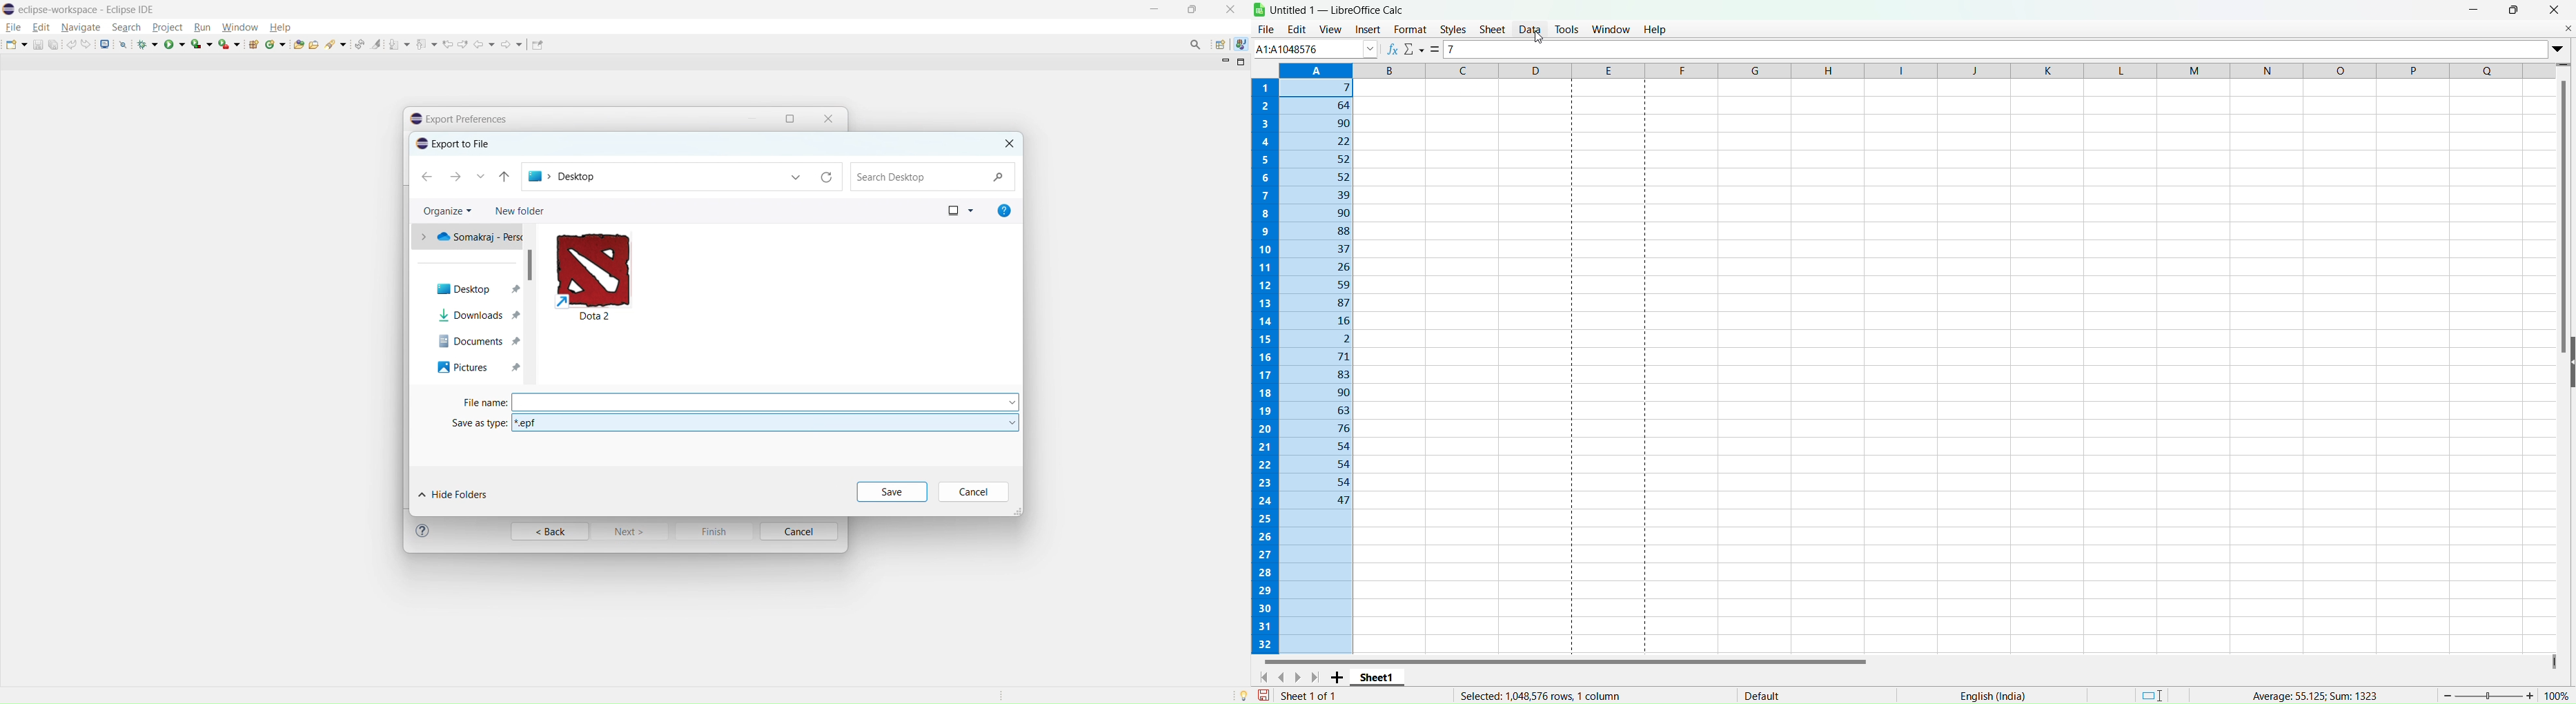 The height and width of the screenshot is (728, 2576). Describe the element at coordinates (461, 143) in the screenshot. I see `Export Preferences` at that location.